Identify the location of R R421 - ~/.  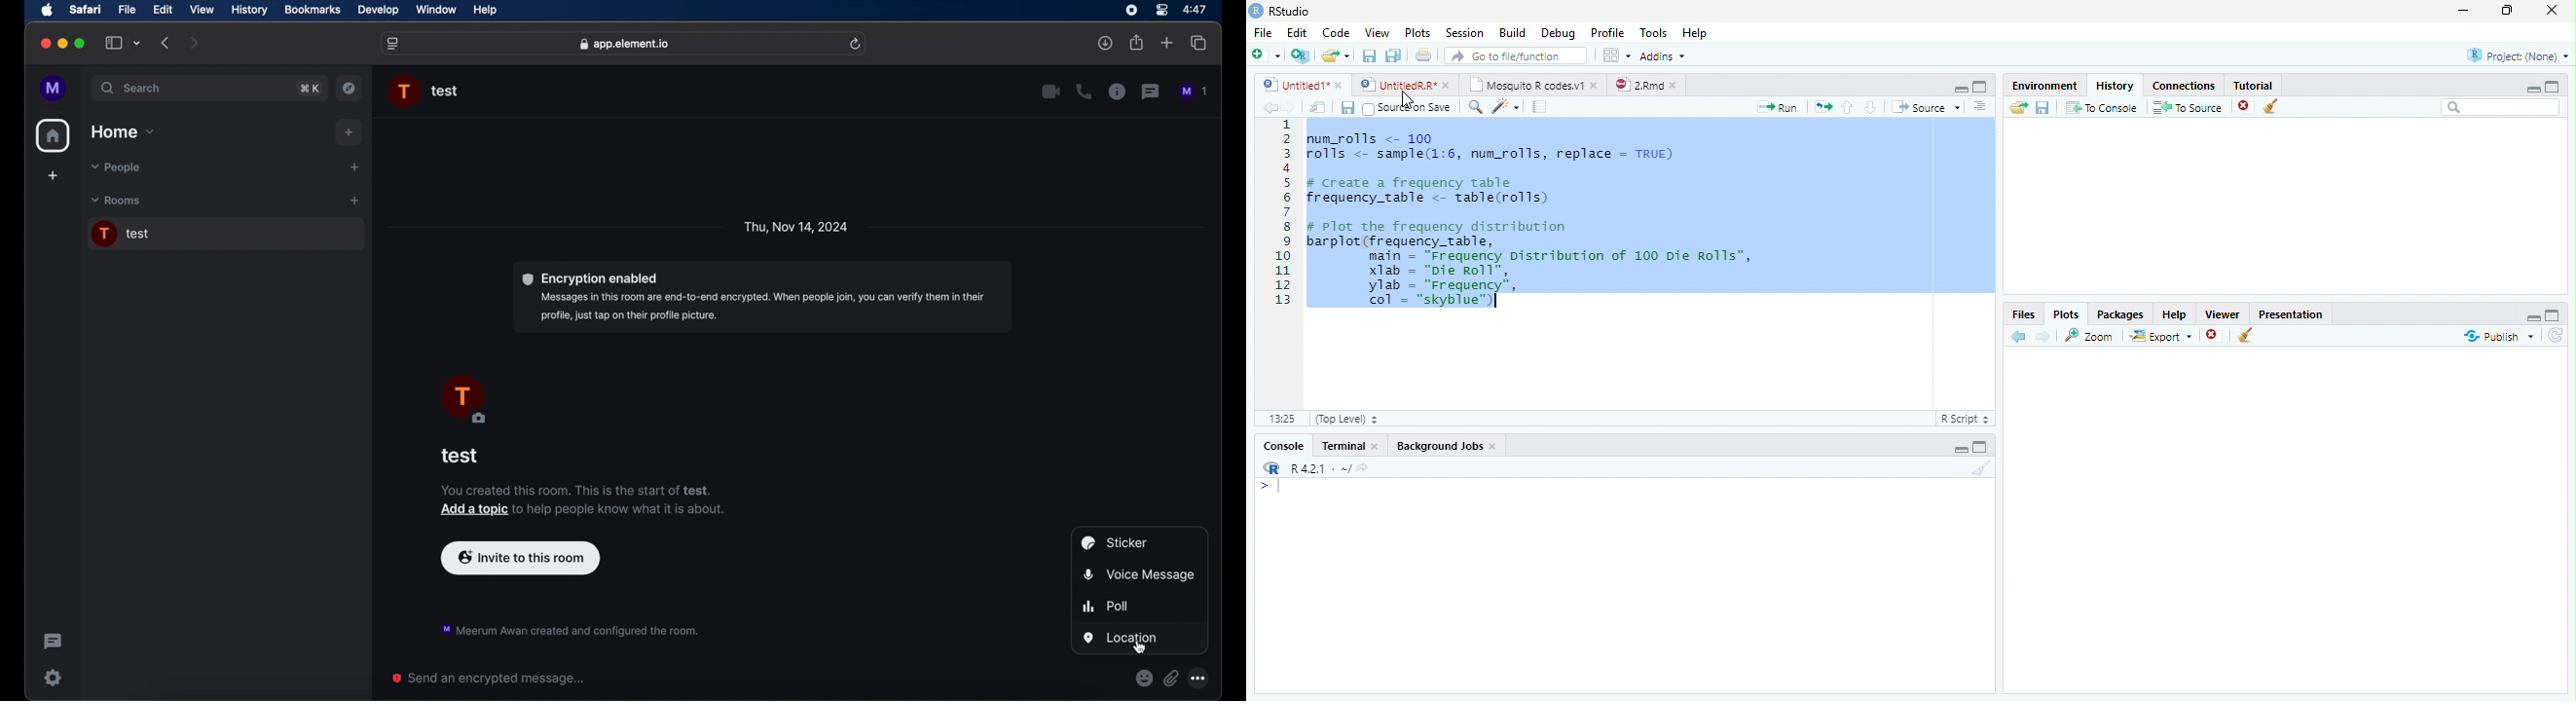
(1313, 468).